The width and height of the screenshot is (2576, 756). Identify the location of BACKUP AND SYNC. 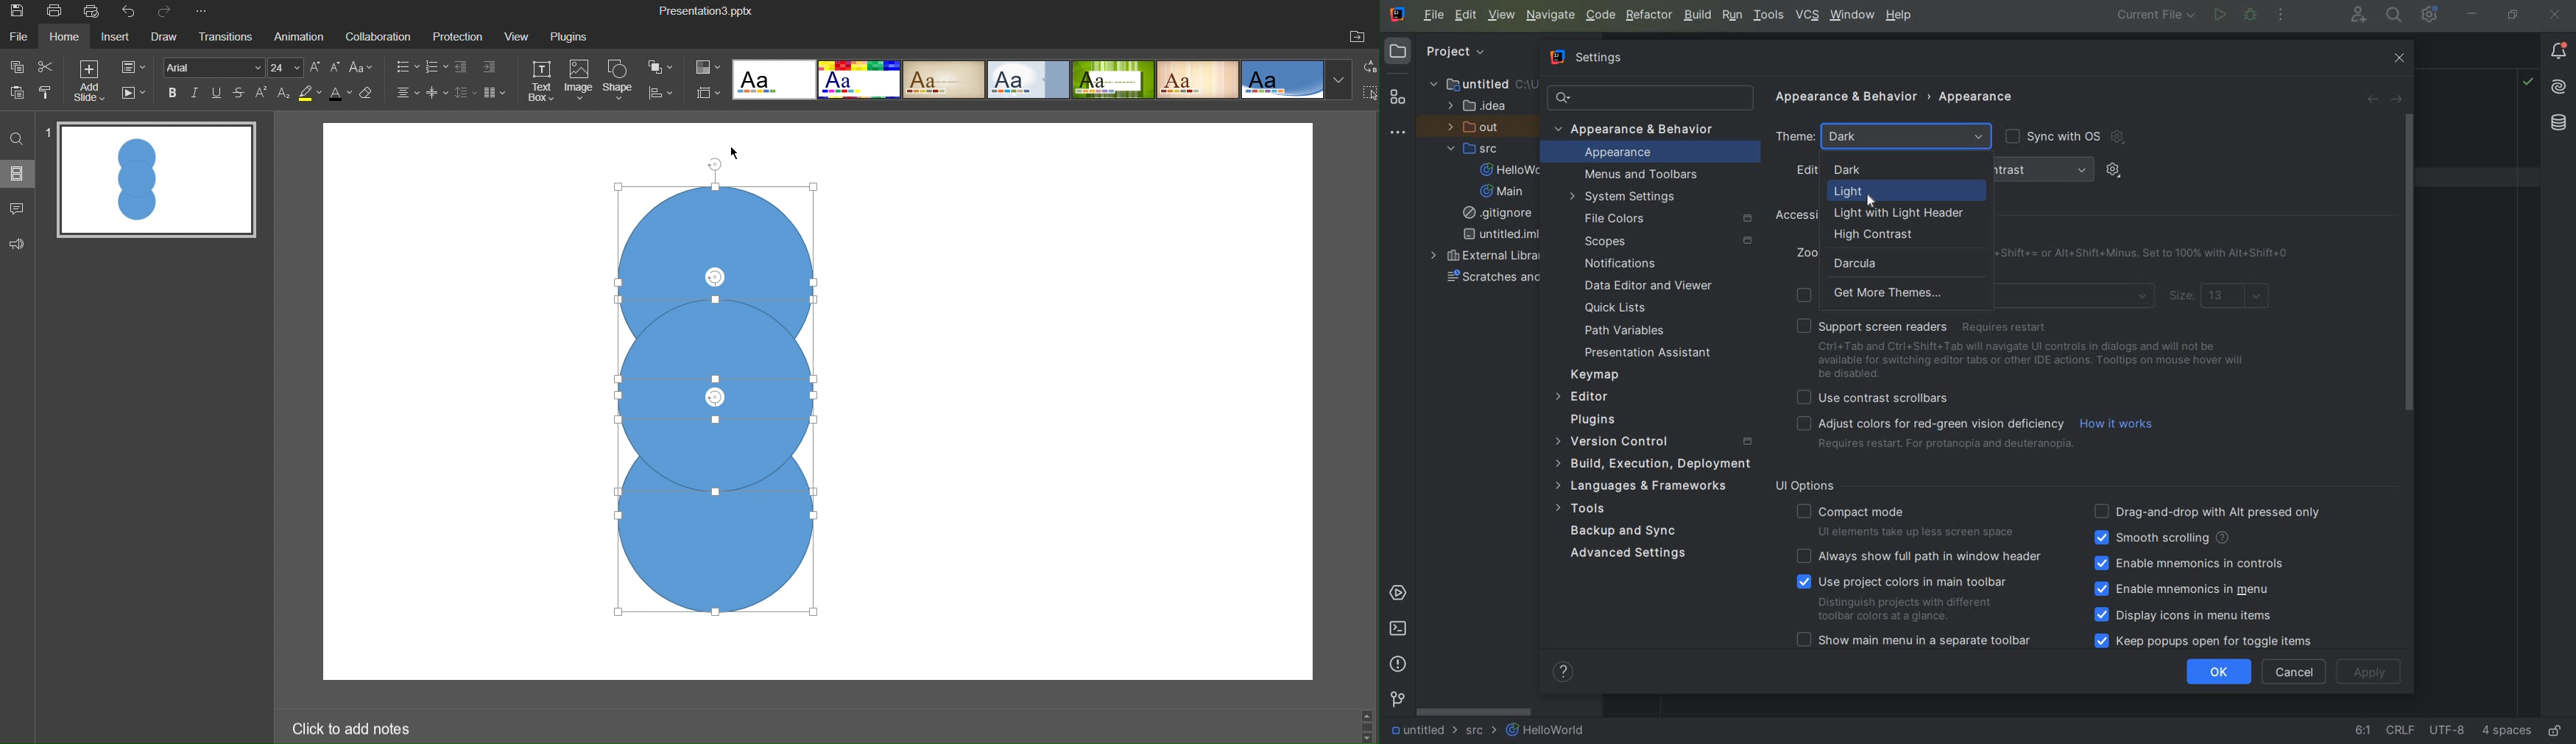
(1625, 532).